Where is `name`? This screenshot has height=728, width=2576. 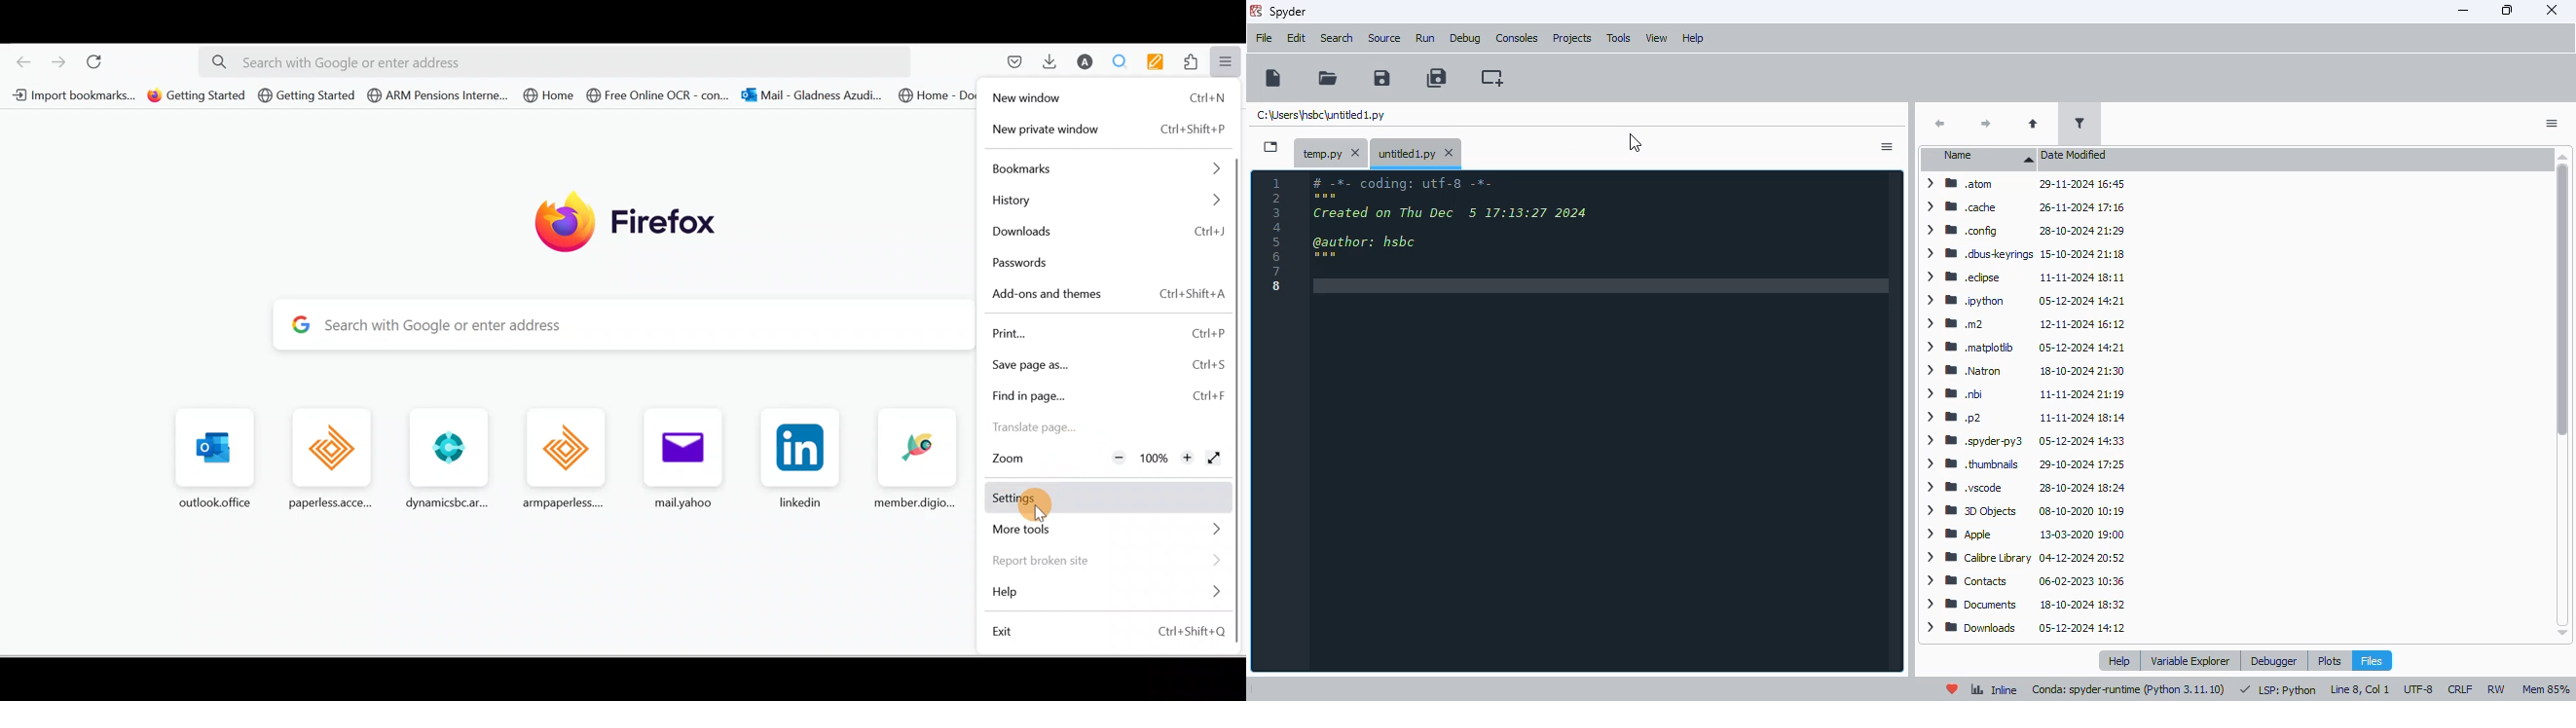 name is located at coordinates (1981, 159).